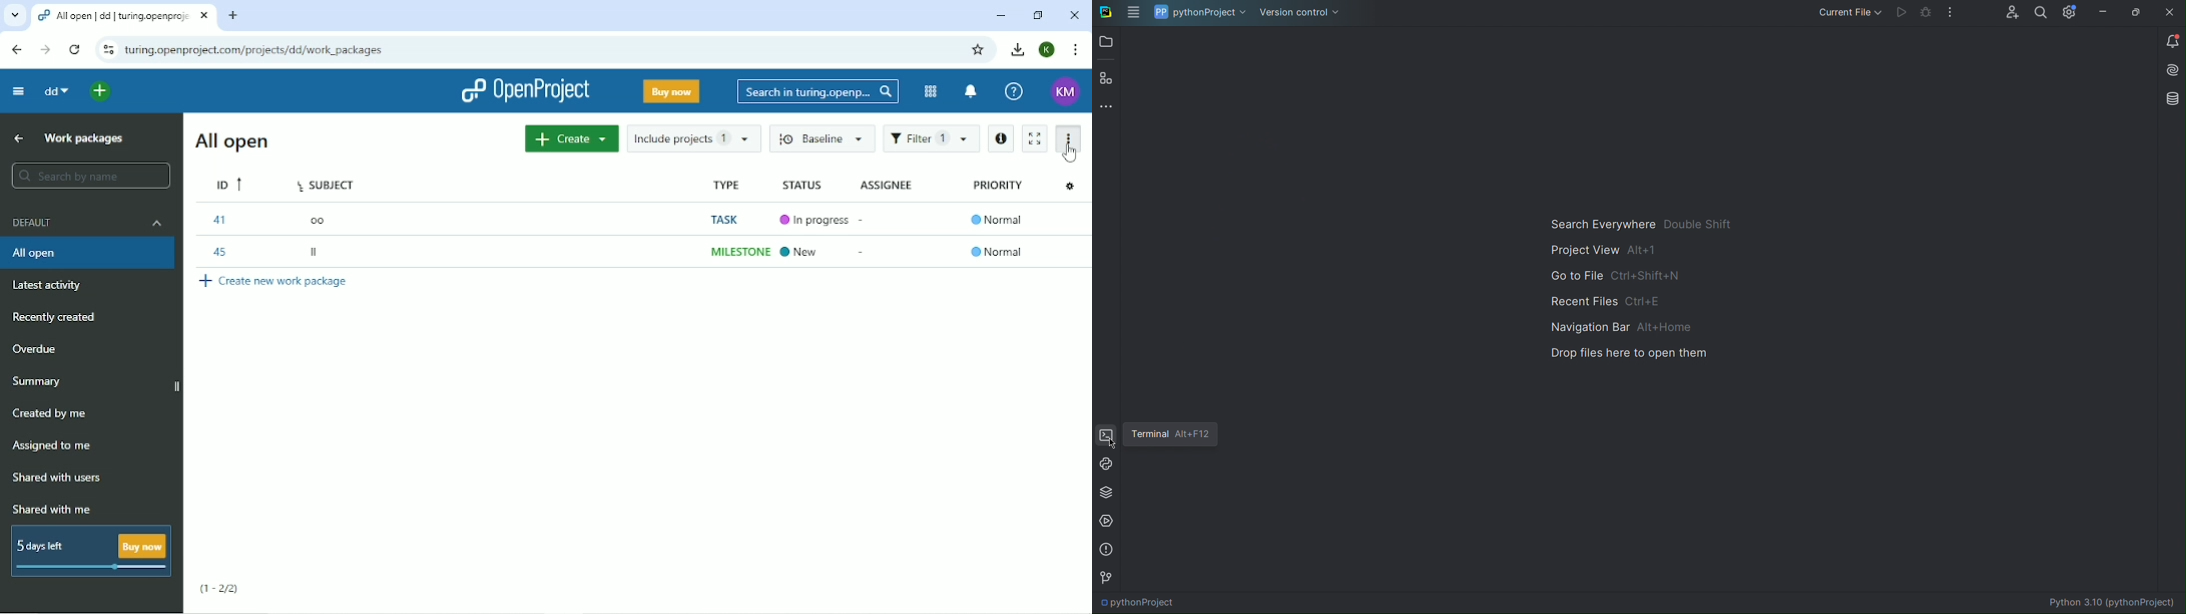 Image resolution: width=2212 pixels, height=616 pixels. Describe the element at coordinates (57, 90) in the screenshot. I see `dd` at that location.